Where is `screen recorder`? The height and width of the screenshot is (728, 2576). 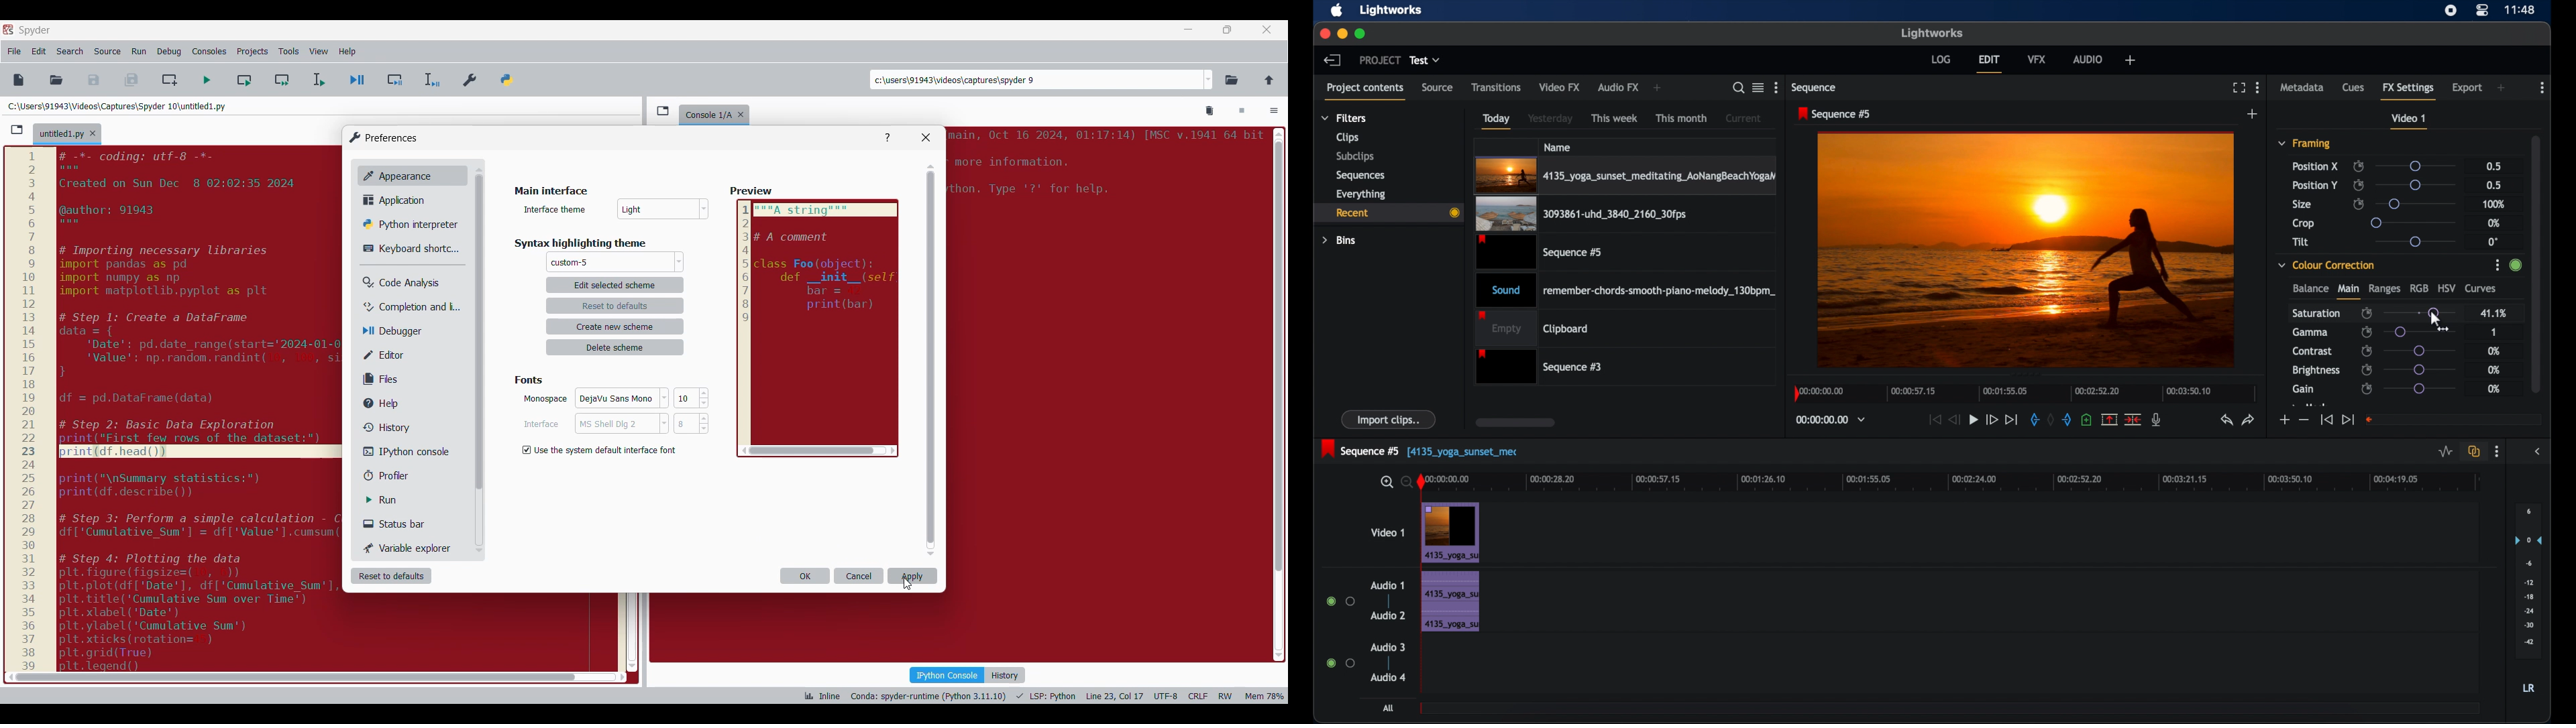
screen recorder is located at coordinates (2451, 10).